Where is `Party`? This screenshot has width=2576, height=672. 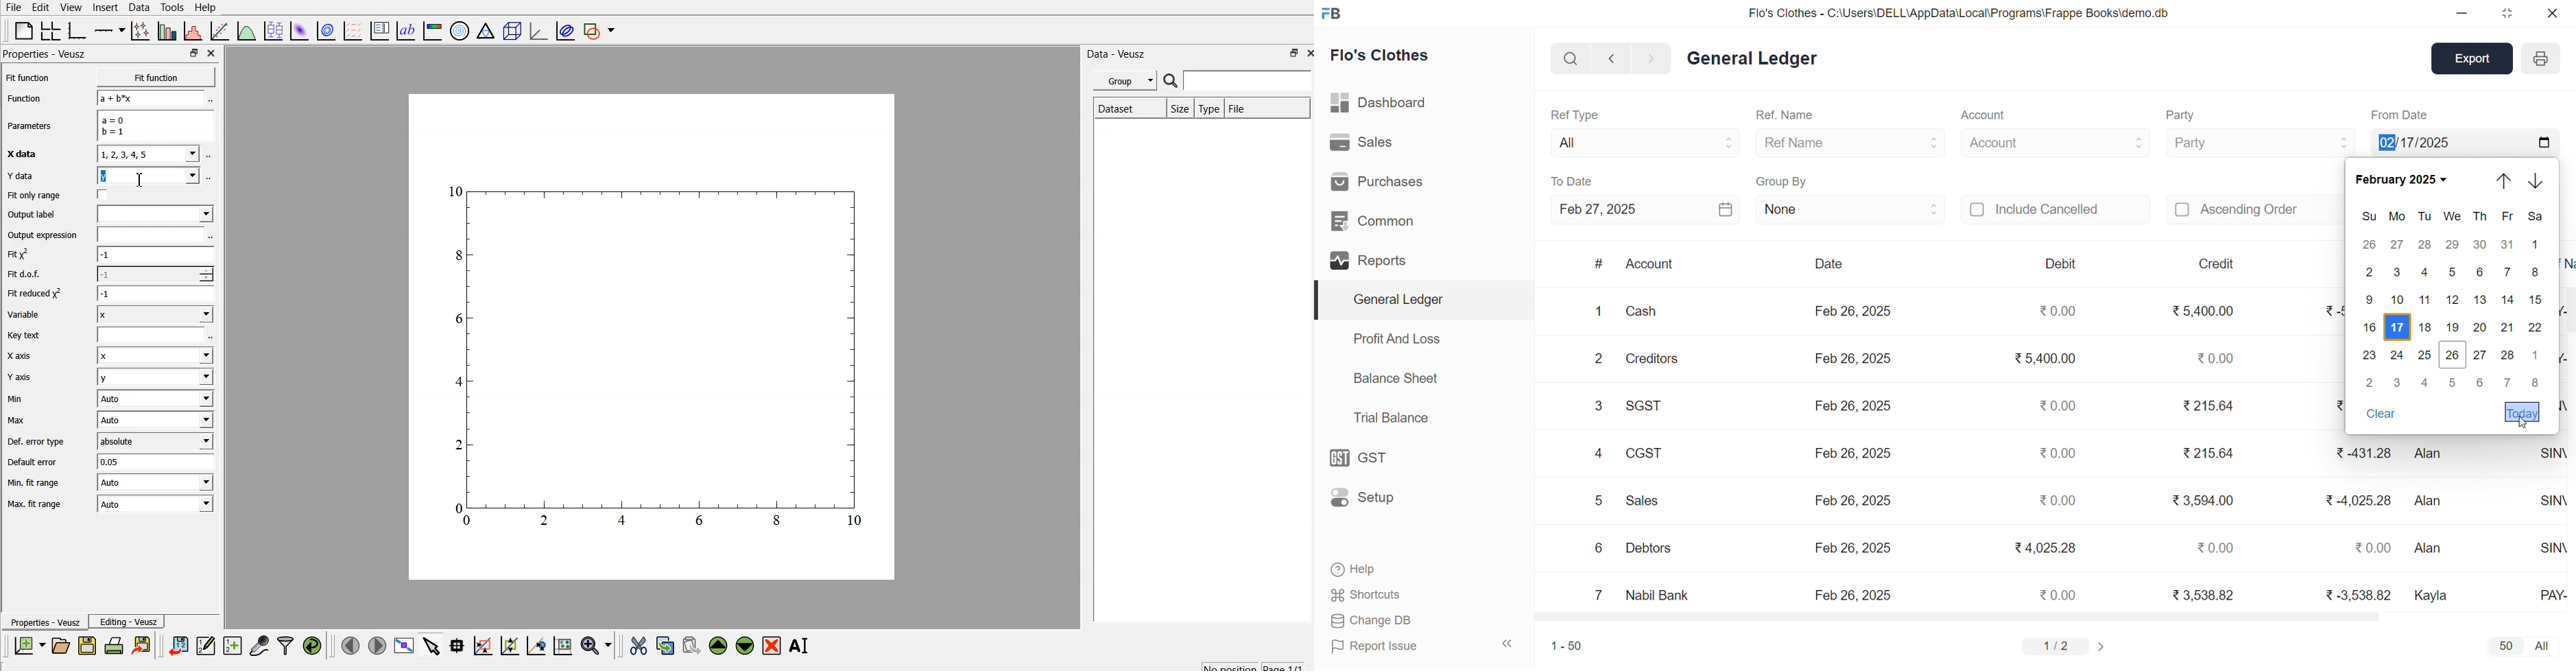
Party is located at coordinates (2260, 141).